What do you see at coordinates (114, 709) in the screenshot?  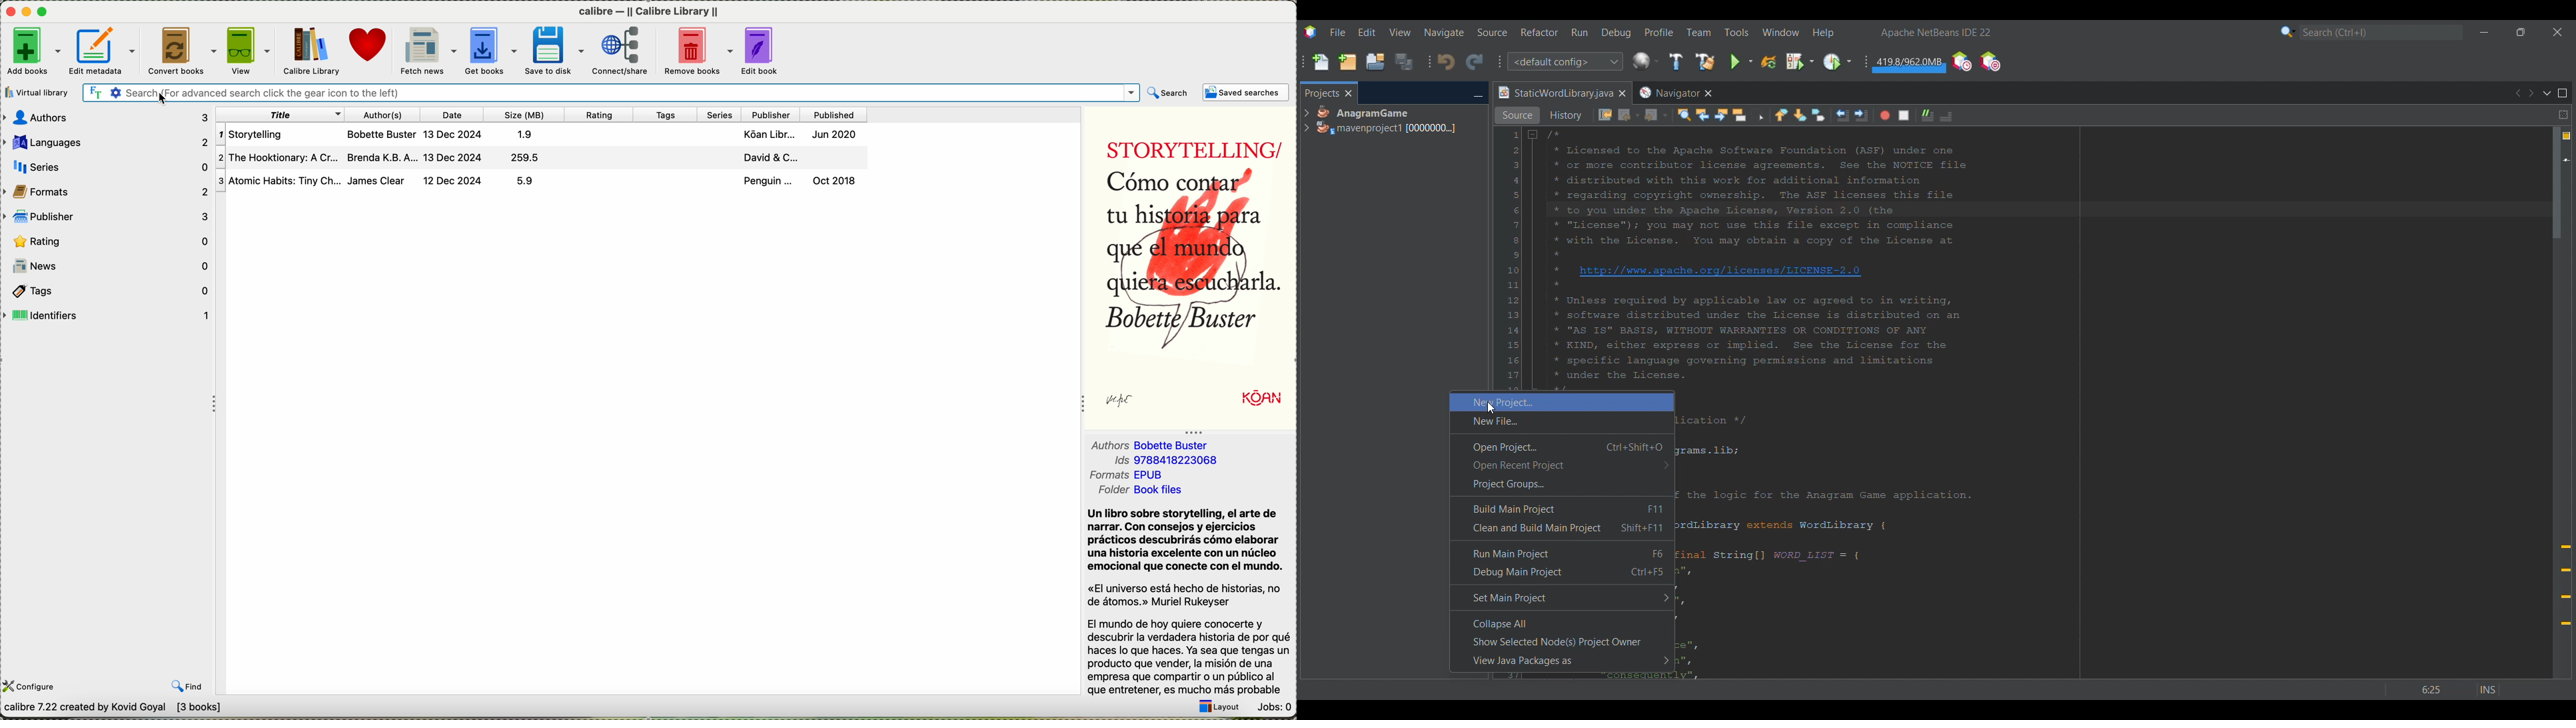 I see `calibre 7.22 created by Kovid Goyal [3 books]` at bounding box center [114, 709].